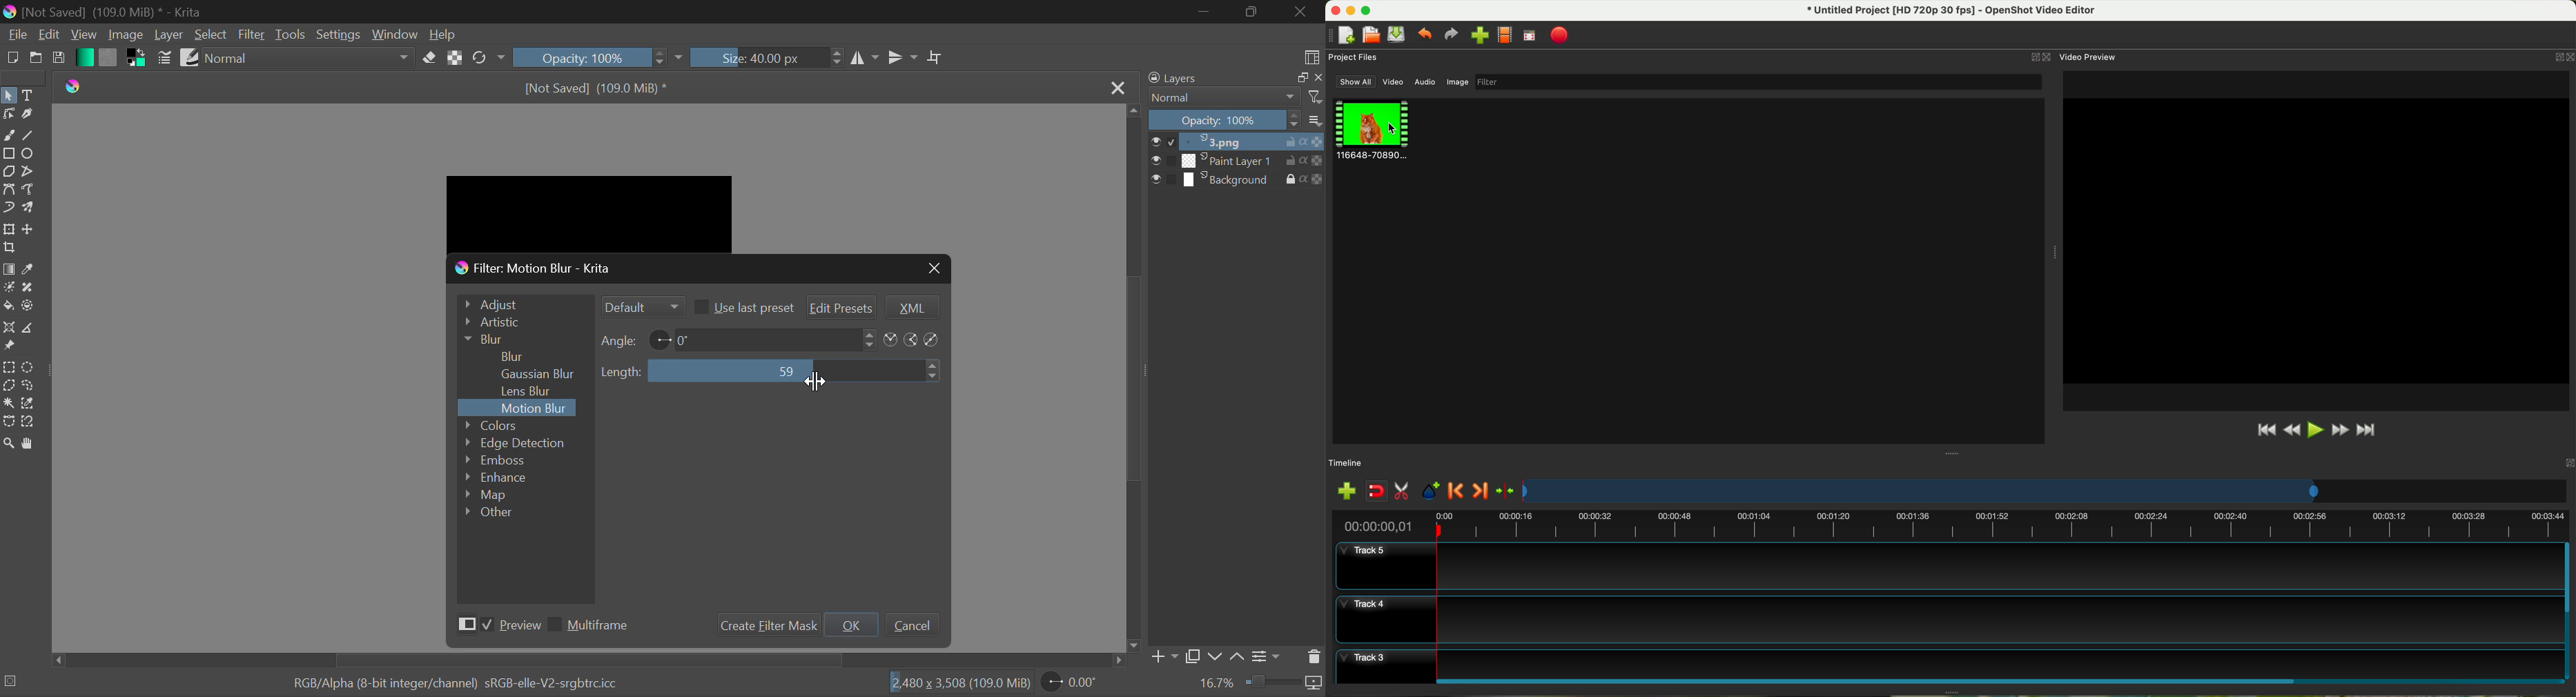  What do you see at coordinates (1507, 491) in the screenshot?
I see `center the timeline on the playhead` at bounding box center [1507, 491].